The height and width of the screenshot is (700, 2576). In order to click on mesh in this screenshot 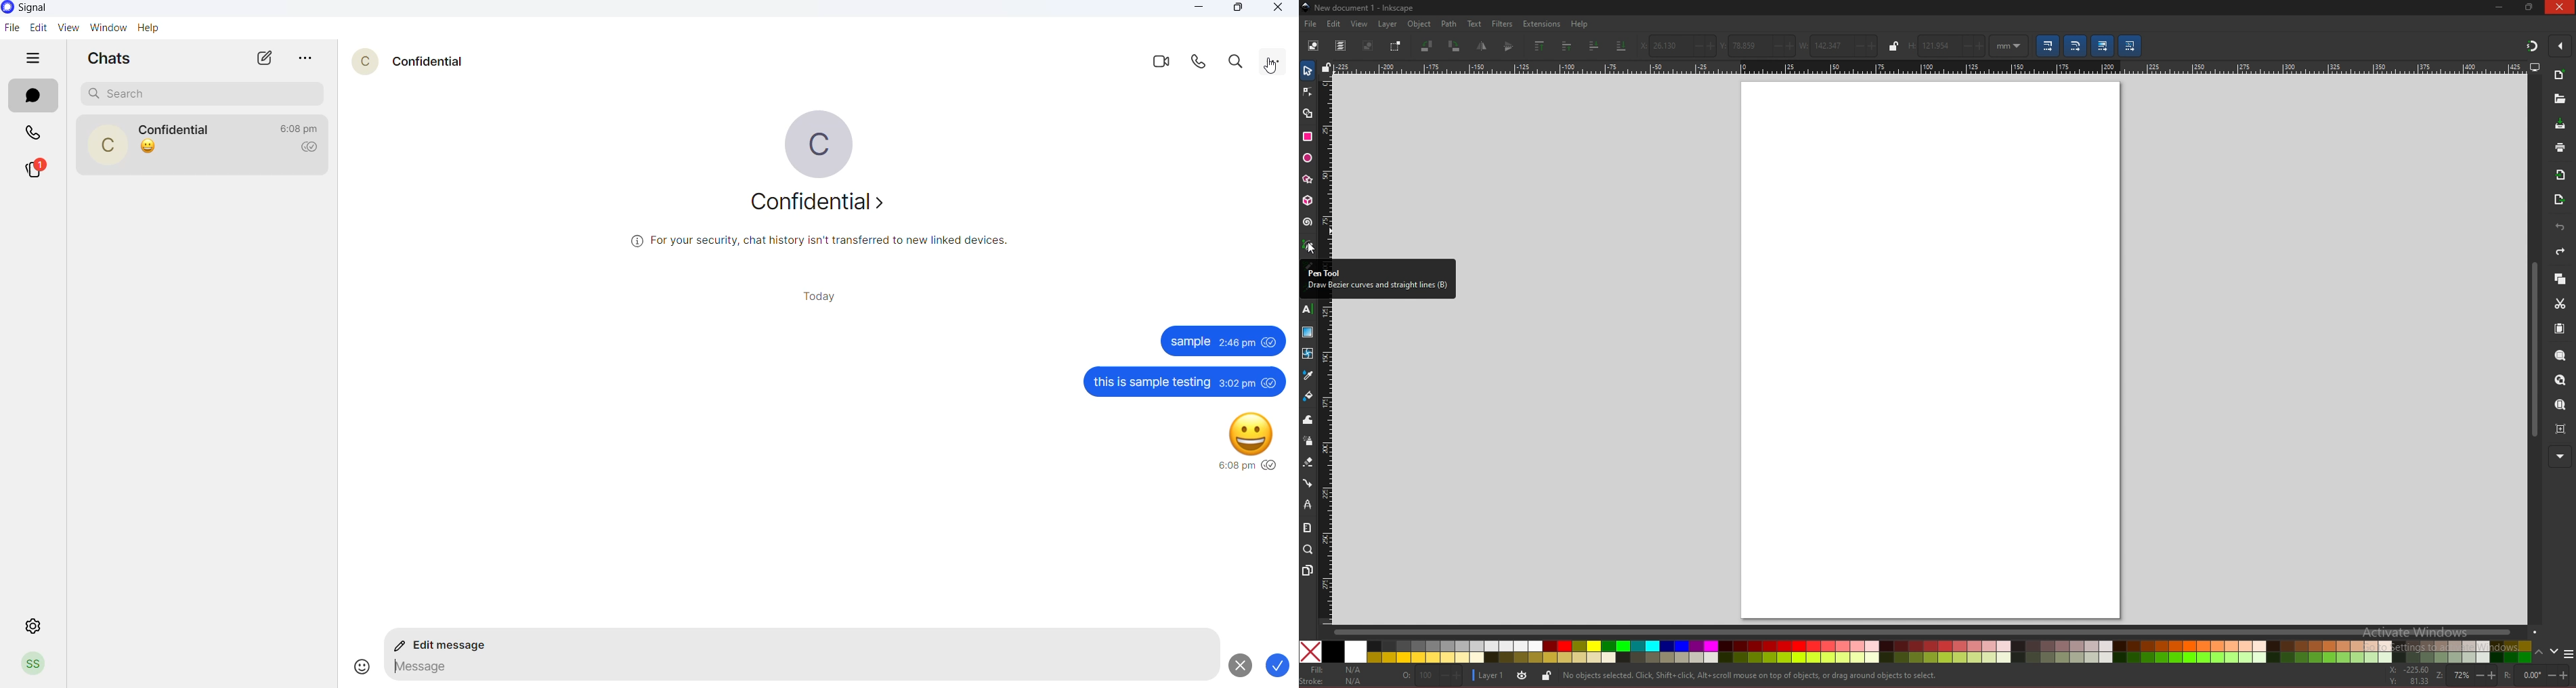, I will do `click(1307, 353)`.